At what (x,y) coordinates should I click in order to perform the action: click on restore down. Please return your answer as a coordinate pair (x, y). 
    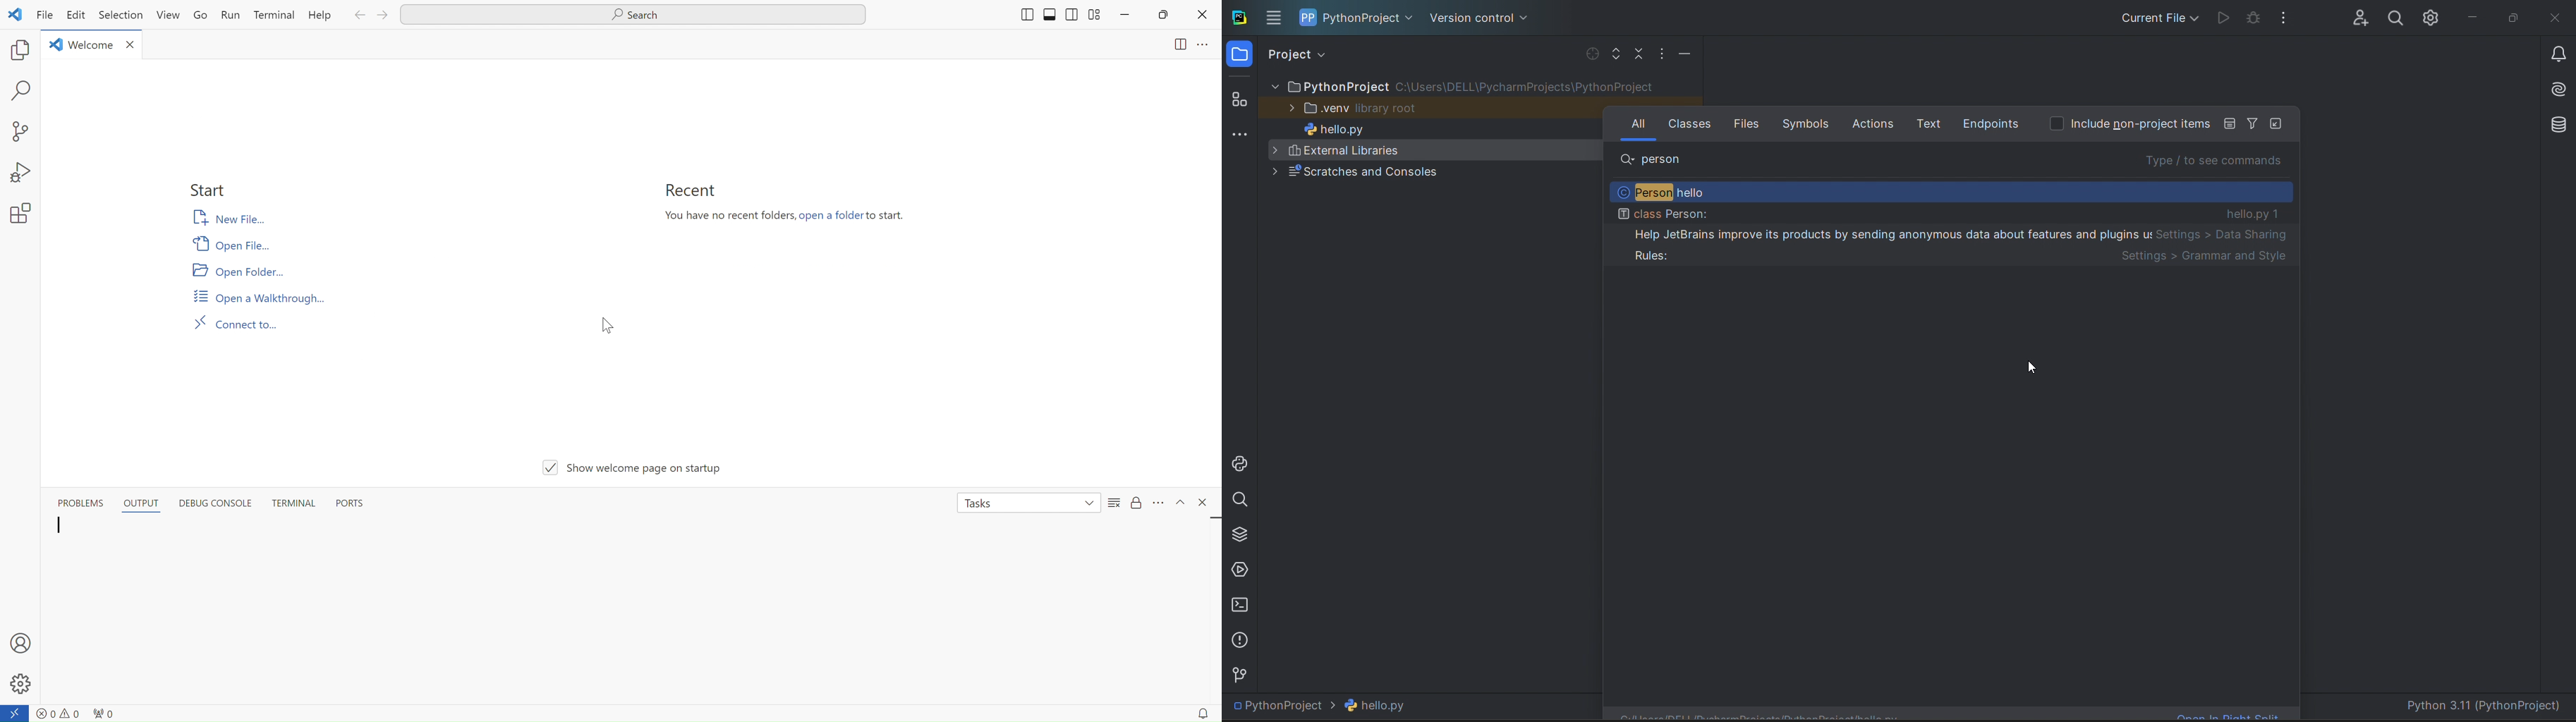
    Looking at the image, I should click on (1168, 17).